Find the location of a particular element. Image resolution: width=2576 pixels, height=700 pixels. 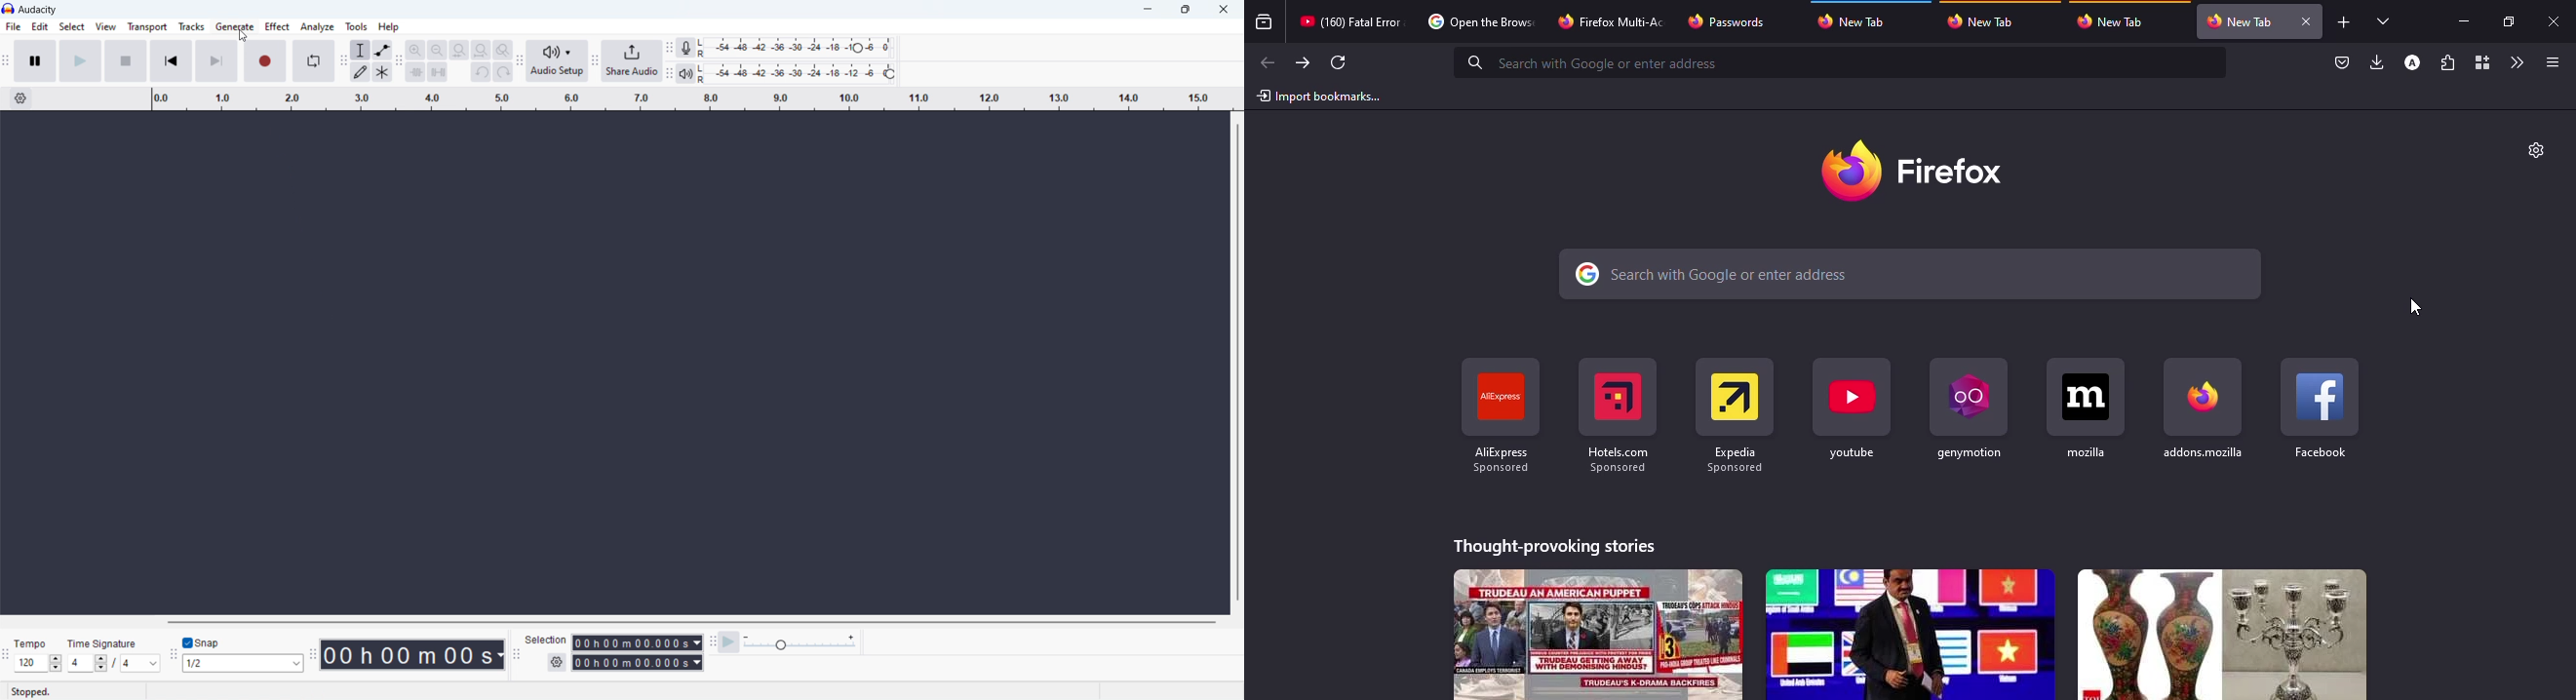

options is located at coordinates (2550, 62).